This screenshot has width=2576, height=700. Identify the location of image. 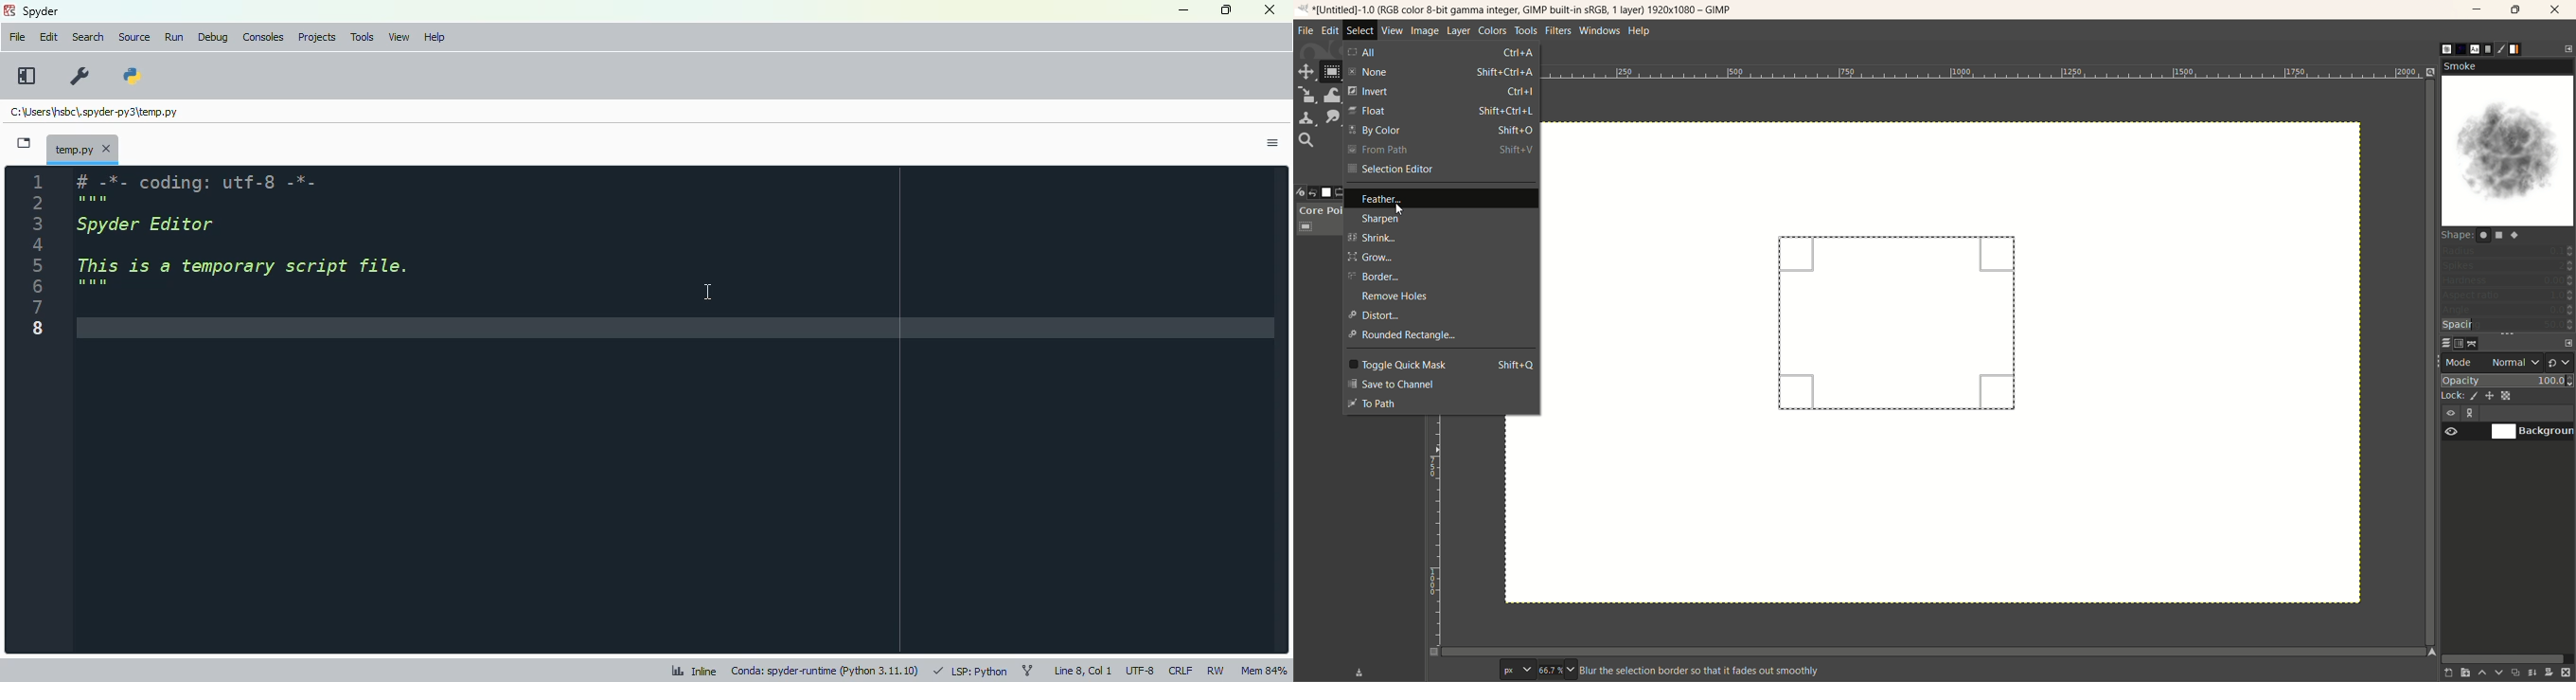
(1425, 32).